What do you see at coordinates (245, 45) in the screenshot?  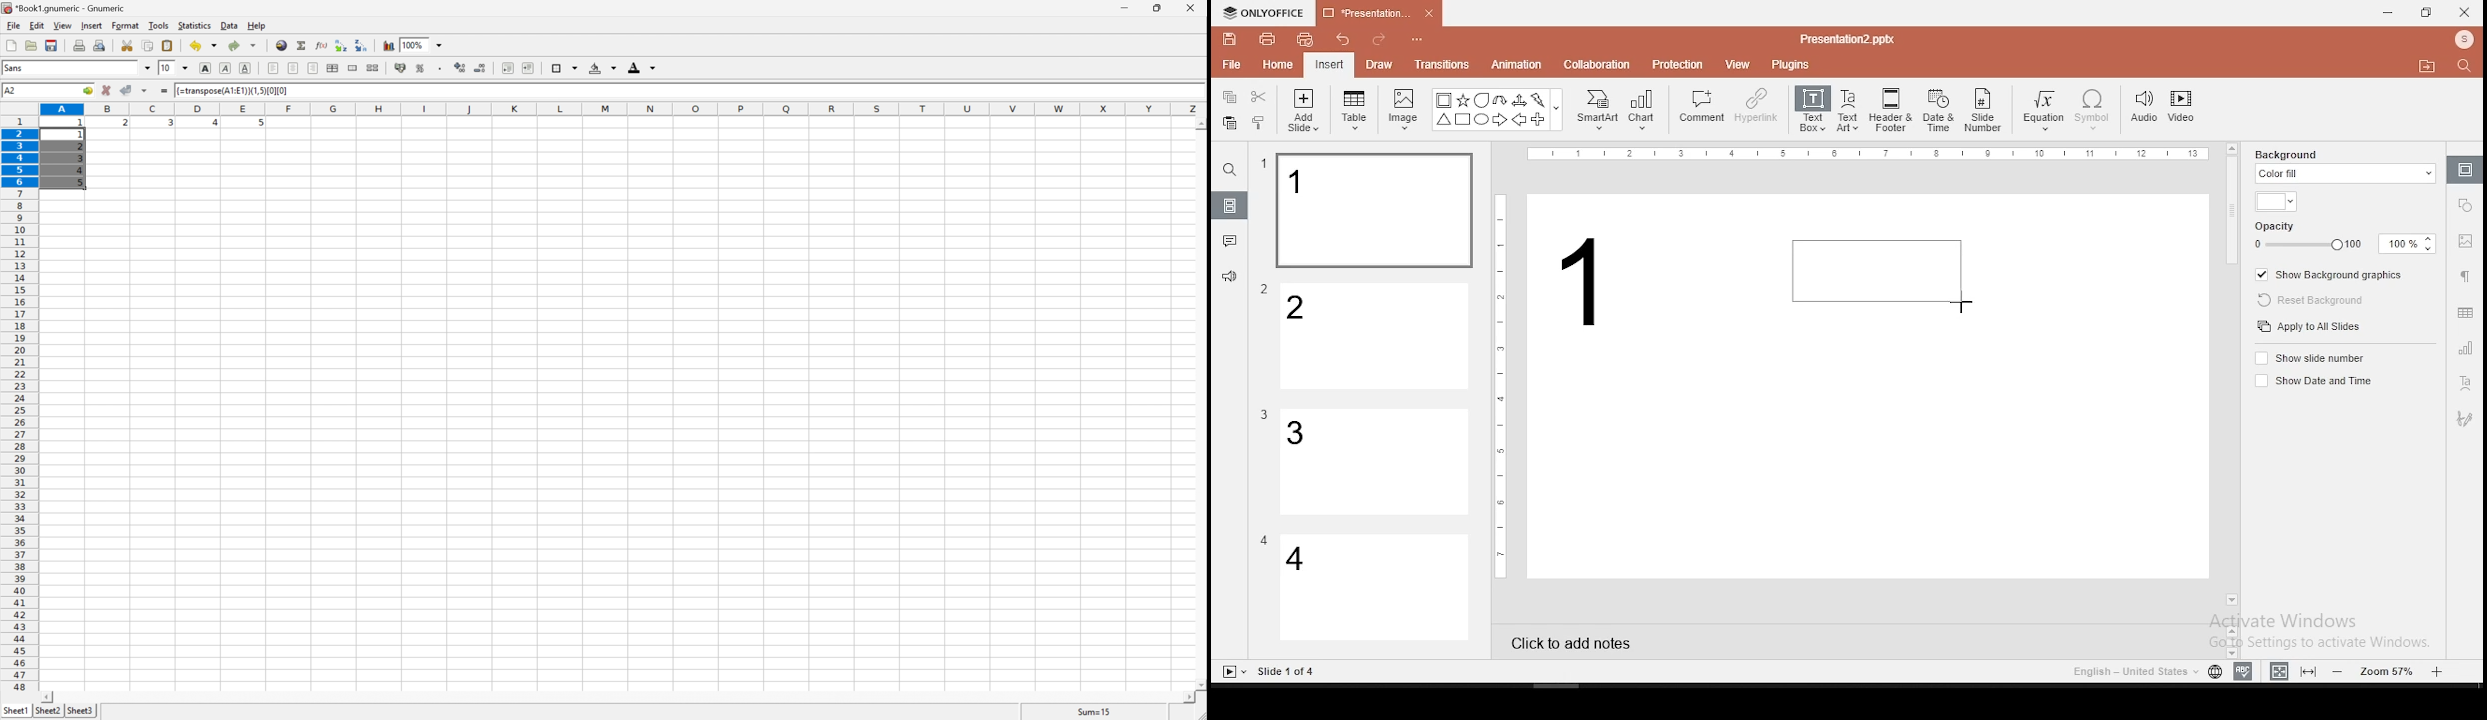 I see `redo` at bounding box center [245, 45].